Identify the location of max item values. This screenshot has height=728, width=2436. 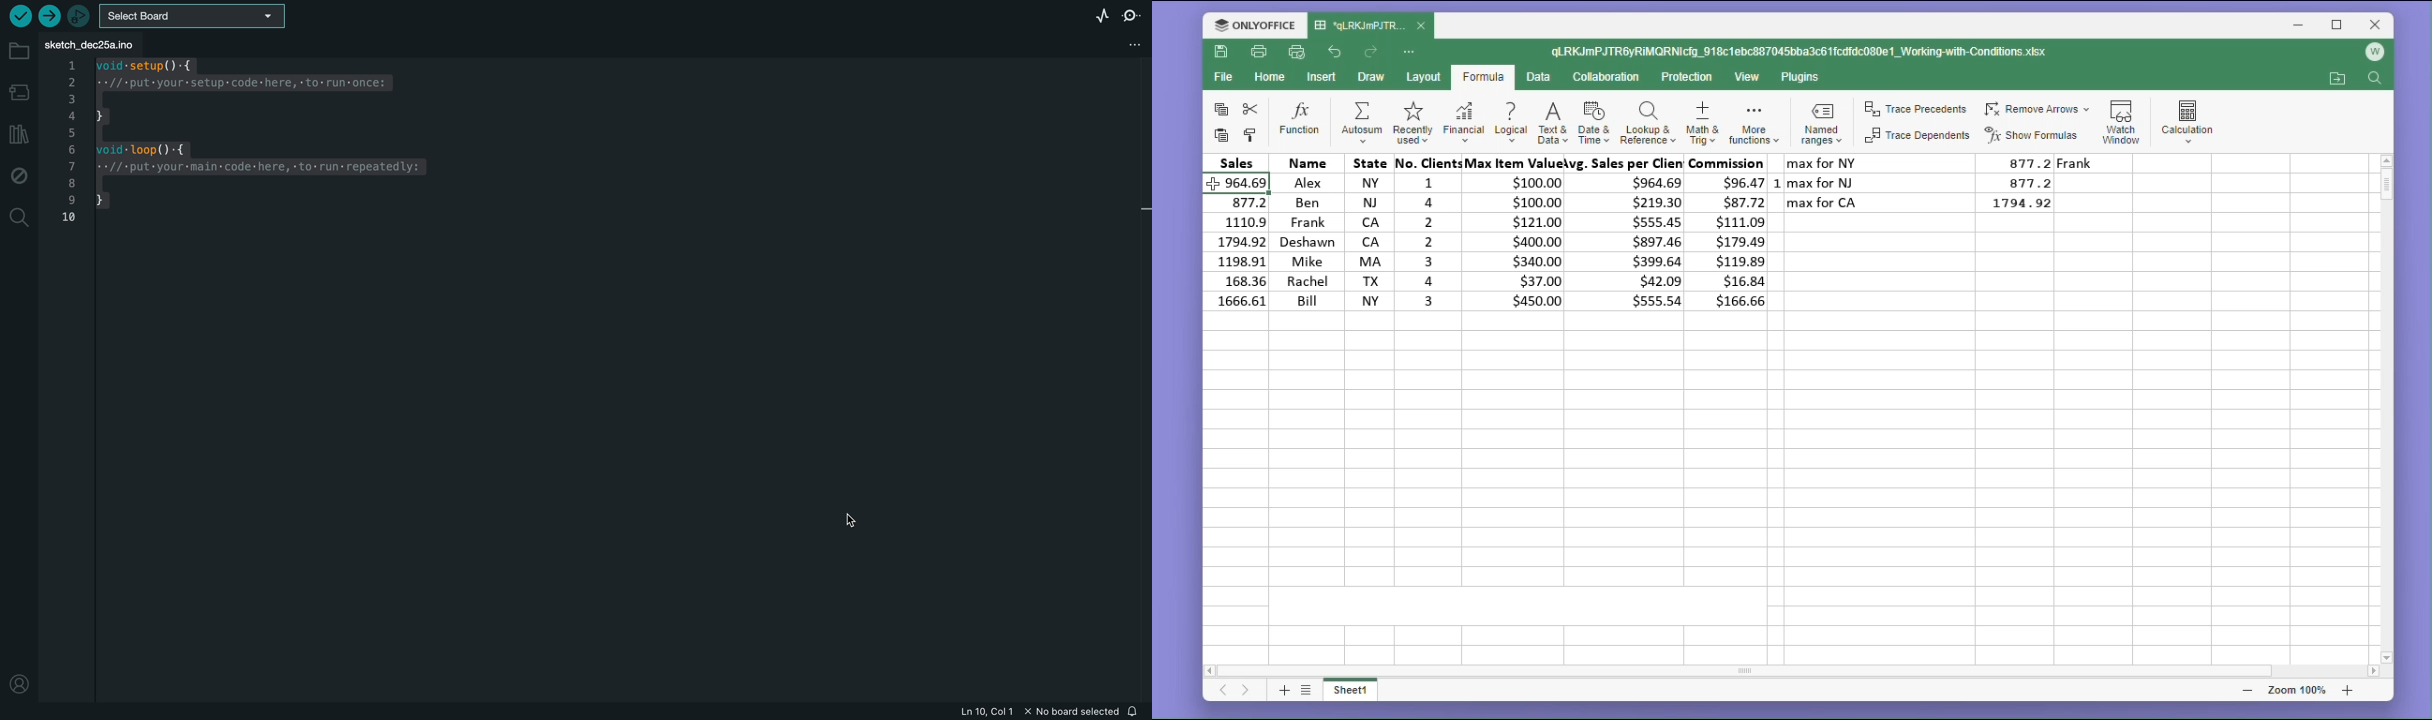
(1517, 236).